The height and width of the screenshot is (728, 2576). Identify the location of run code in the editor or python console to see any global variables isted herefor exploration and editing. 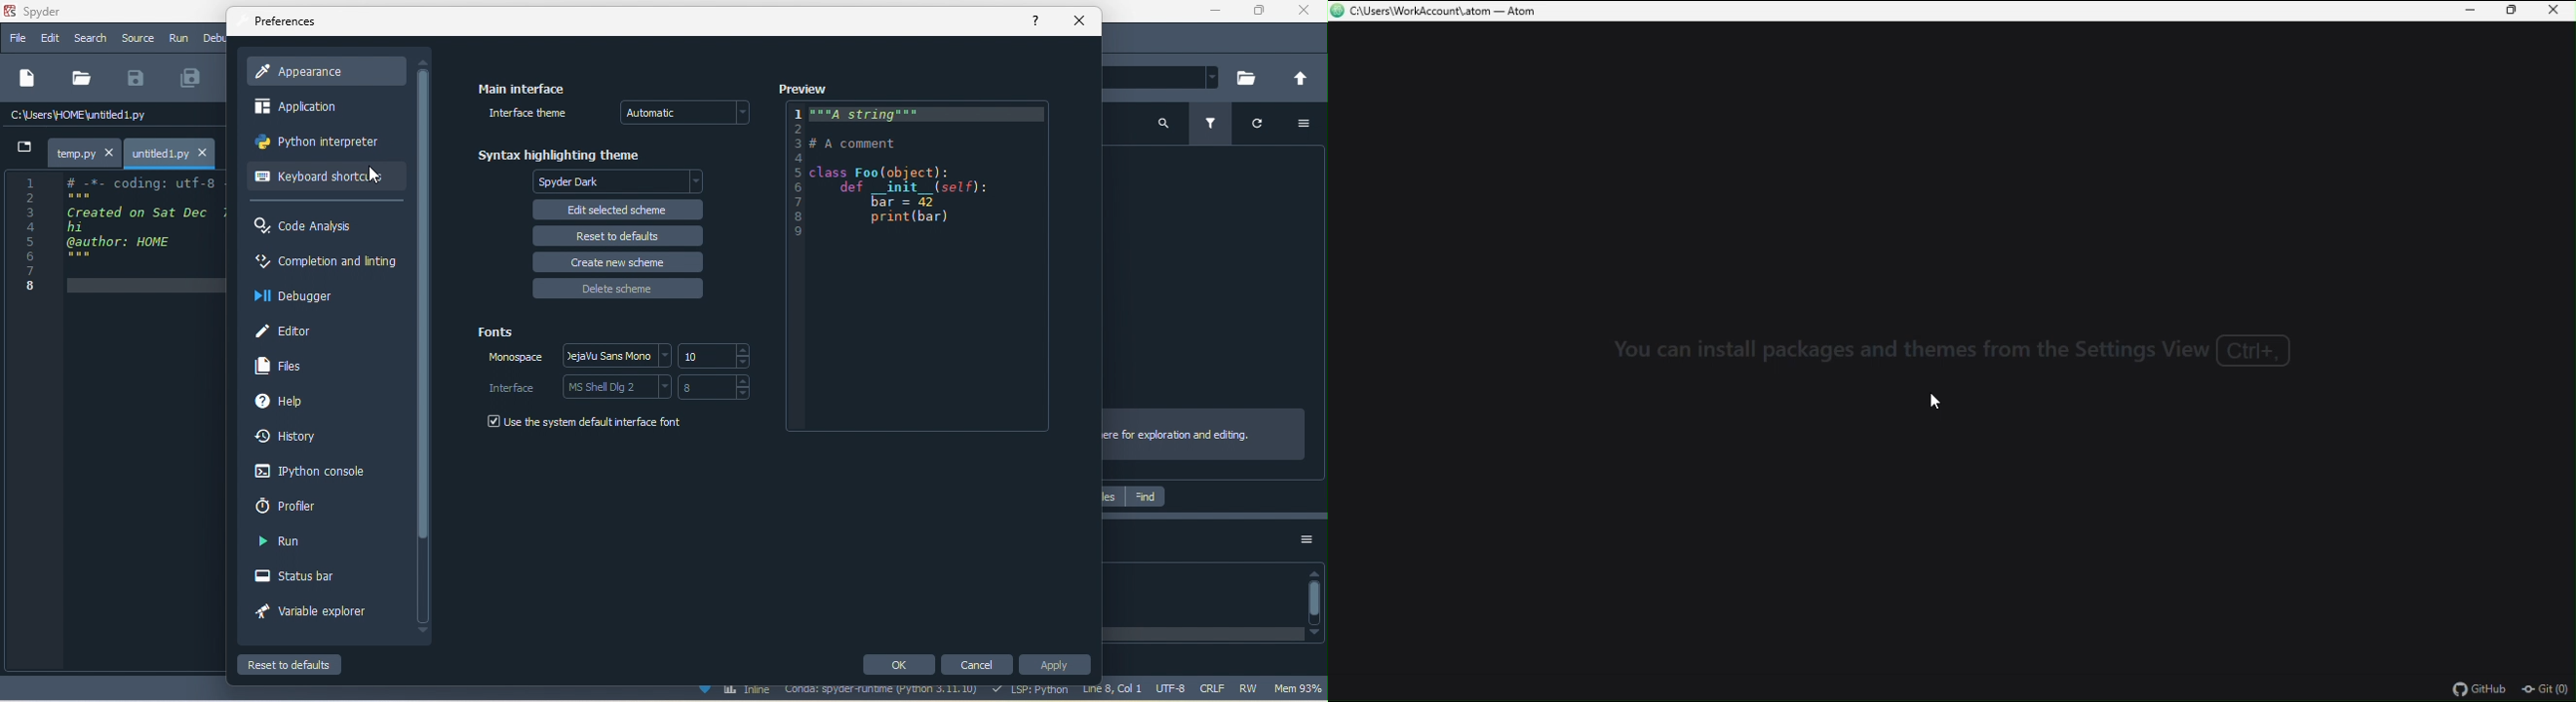
(1207, 434).